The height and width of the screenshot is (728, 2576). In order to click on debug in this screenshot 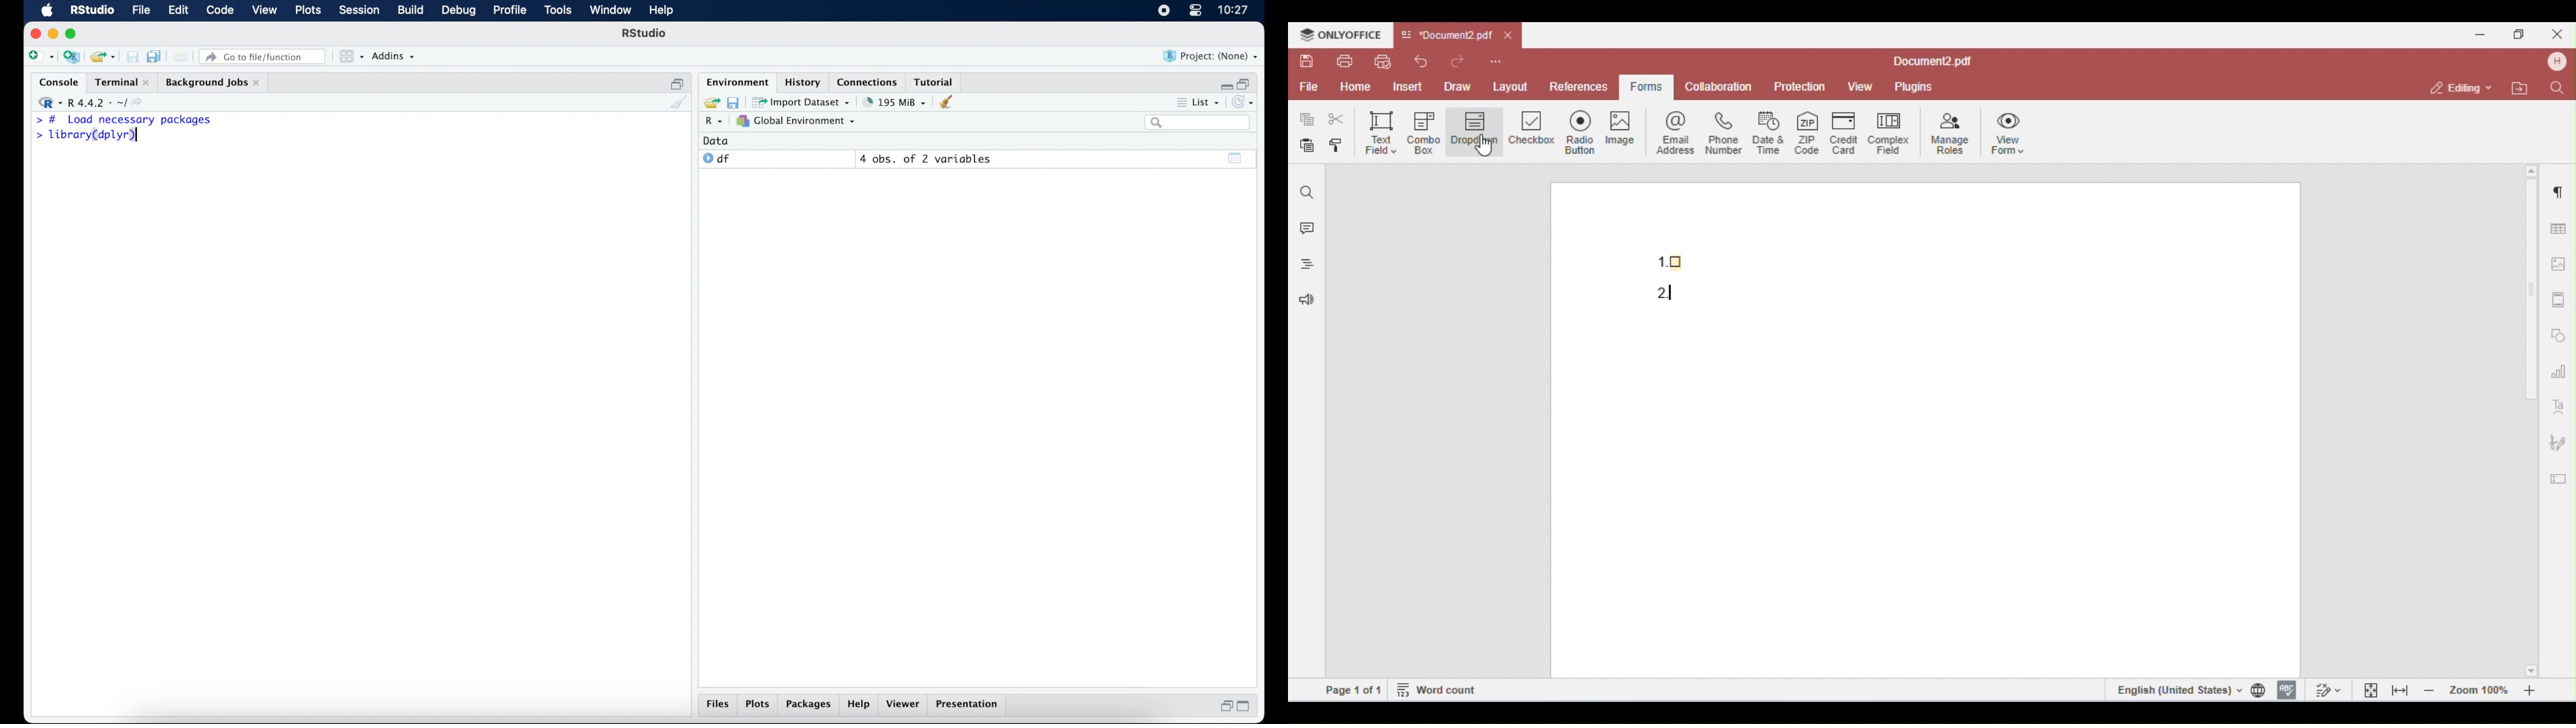, I will do `click(459, 11)`.